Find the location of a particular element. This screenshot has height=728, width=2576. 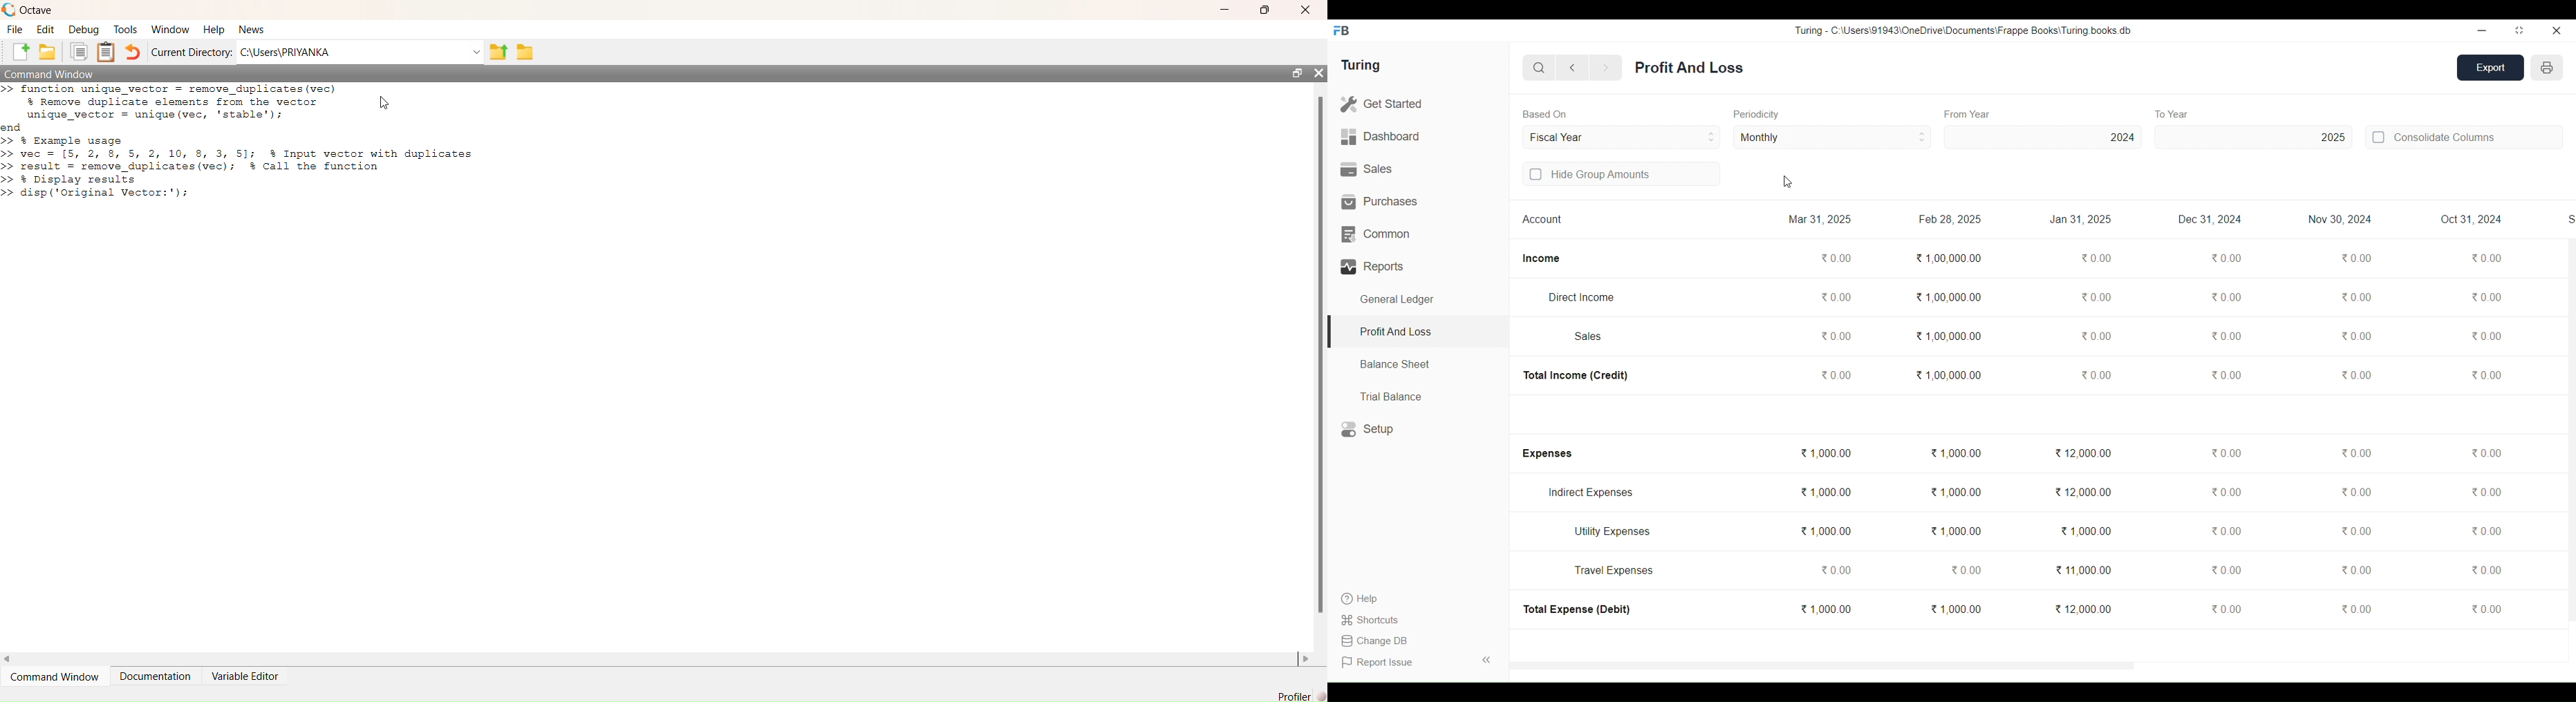

1,000.00 is located at coordinates (1826, 453).